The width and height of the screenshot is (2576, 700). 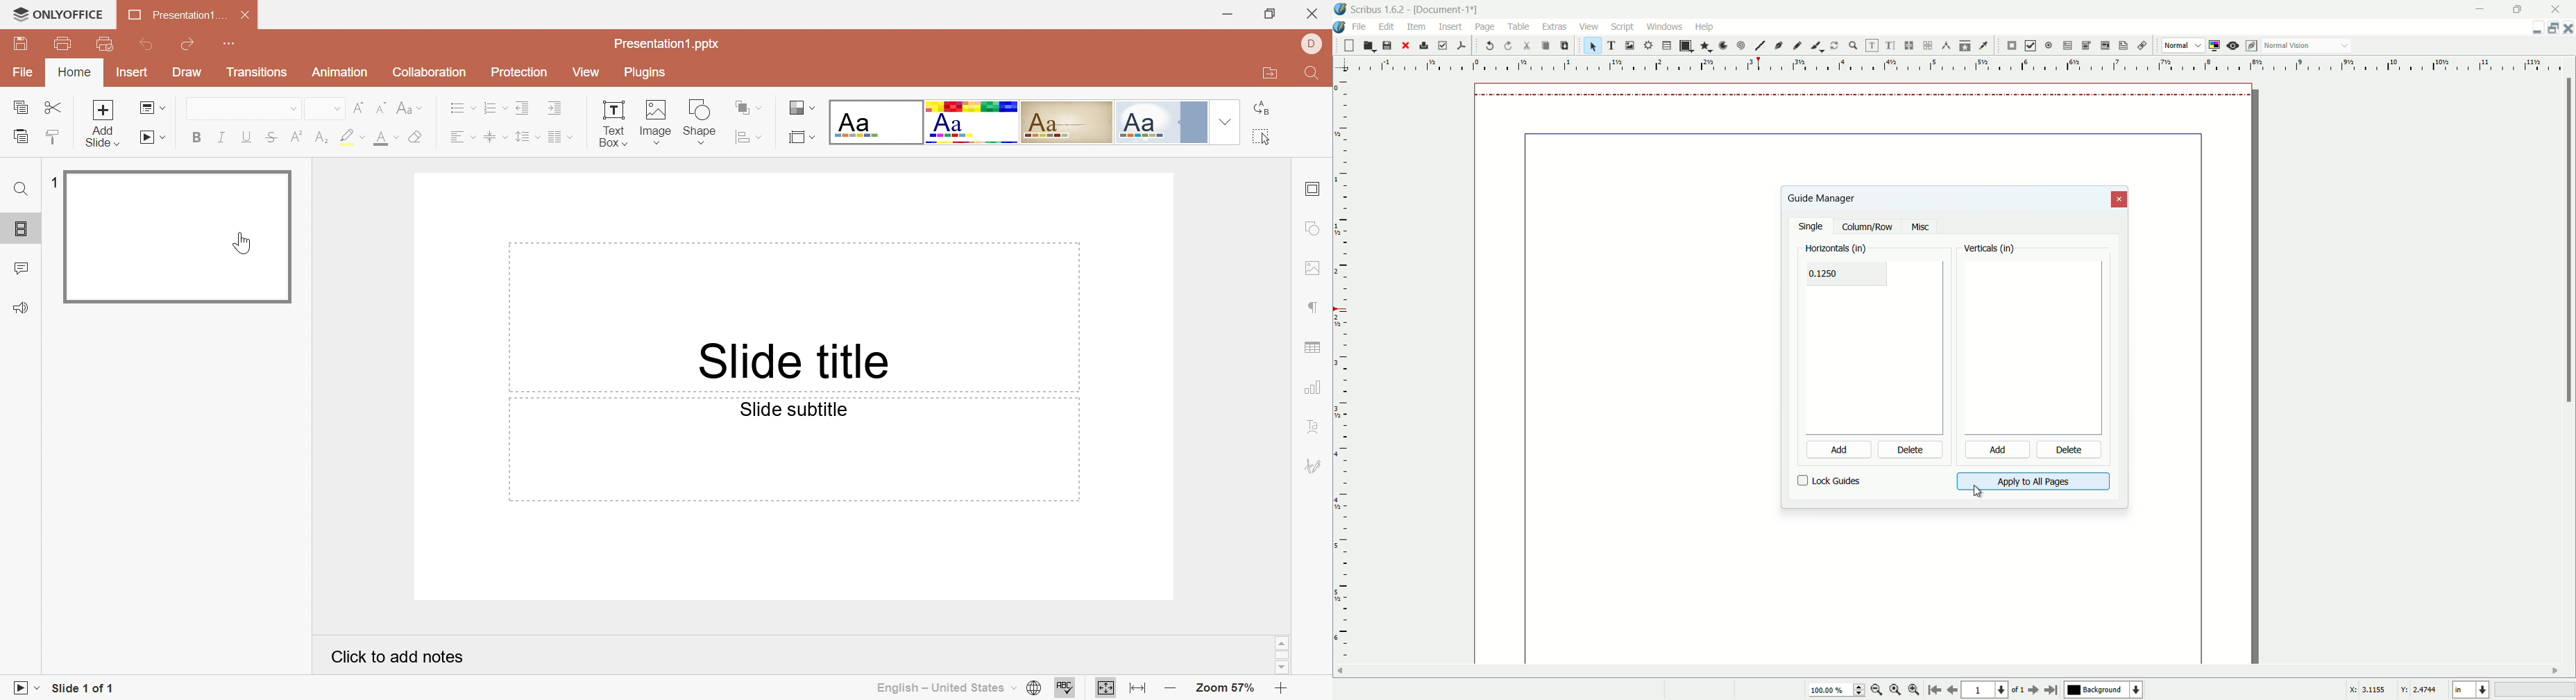 What do you see at coordinates (817, 136) in the screenshot?
I see `Drop Down` at bounding box center [817, 136].